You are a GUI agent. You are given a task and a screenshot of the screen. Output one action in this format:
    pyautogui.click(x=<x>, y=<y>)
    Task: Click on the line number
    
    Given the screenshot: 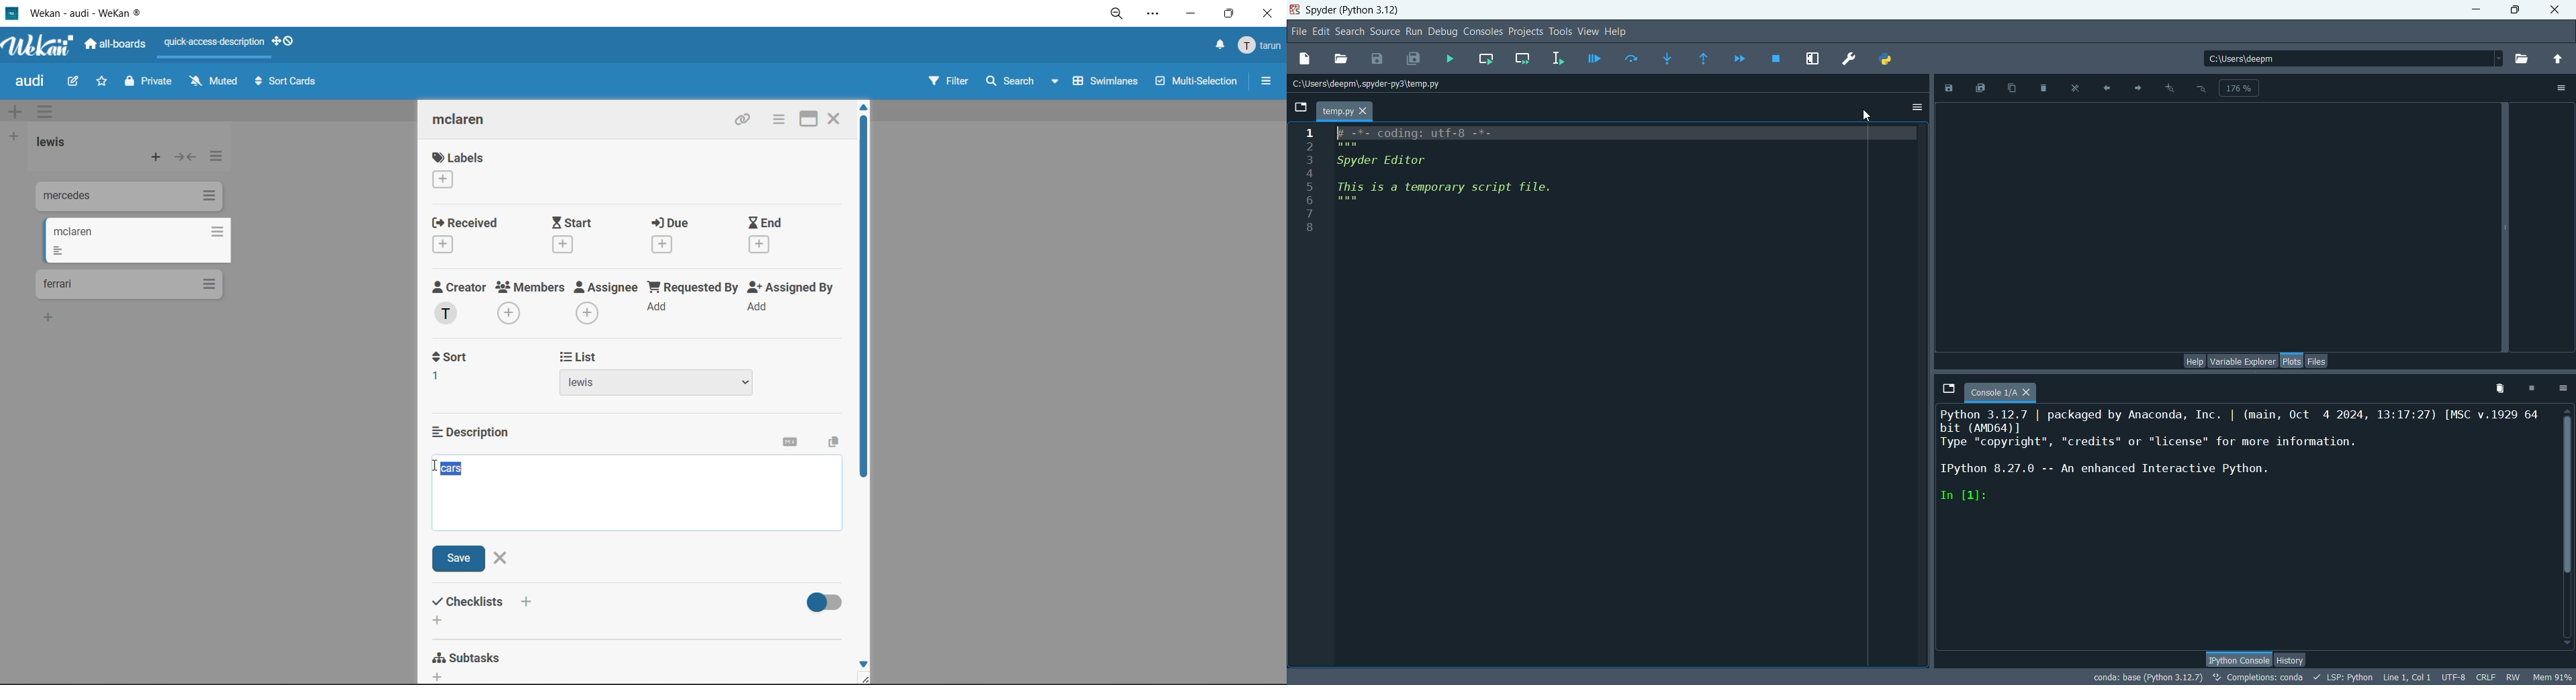 What is the action you would take?
    pyautogui.click(x=1307, y=179)
    